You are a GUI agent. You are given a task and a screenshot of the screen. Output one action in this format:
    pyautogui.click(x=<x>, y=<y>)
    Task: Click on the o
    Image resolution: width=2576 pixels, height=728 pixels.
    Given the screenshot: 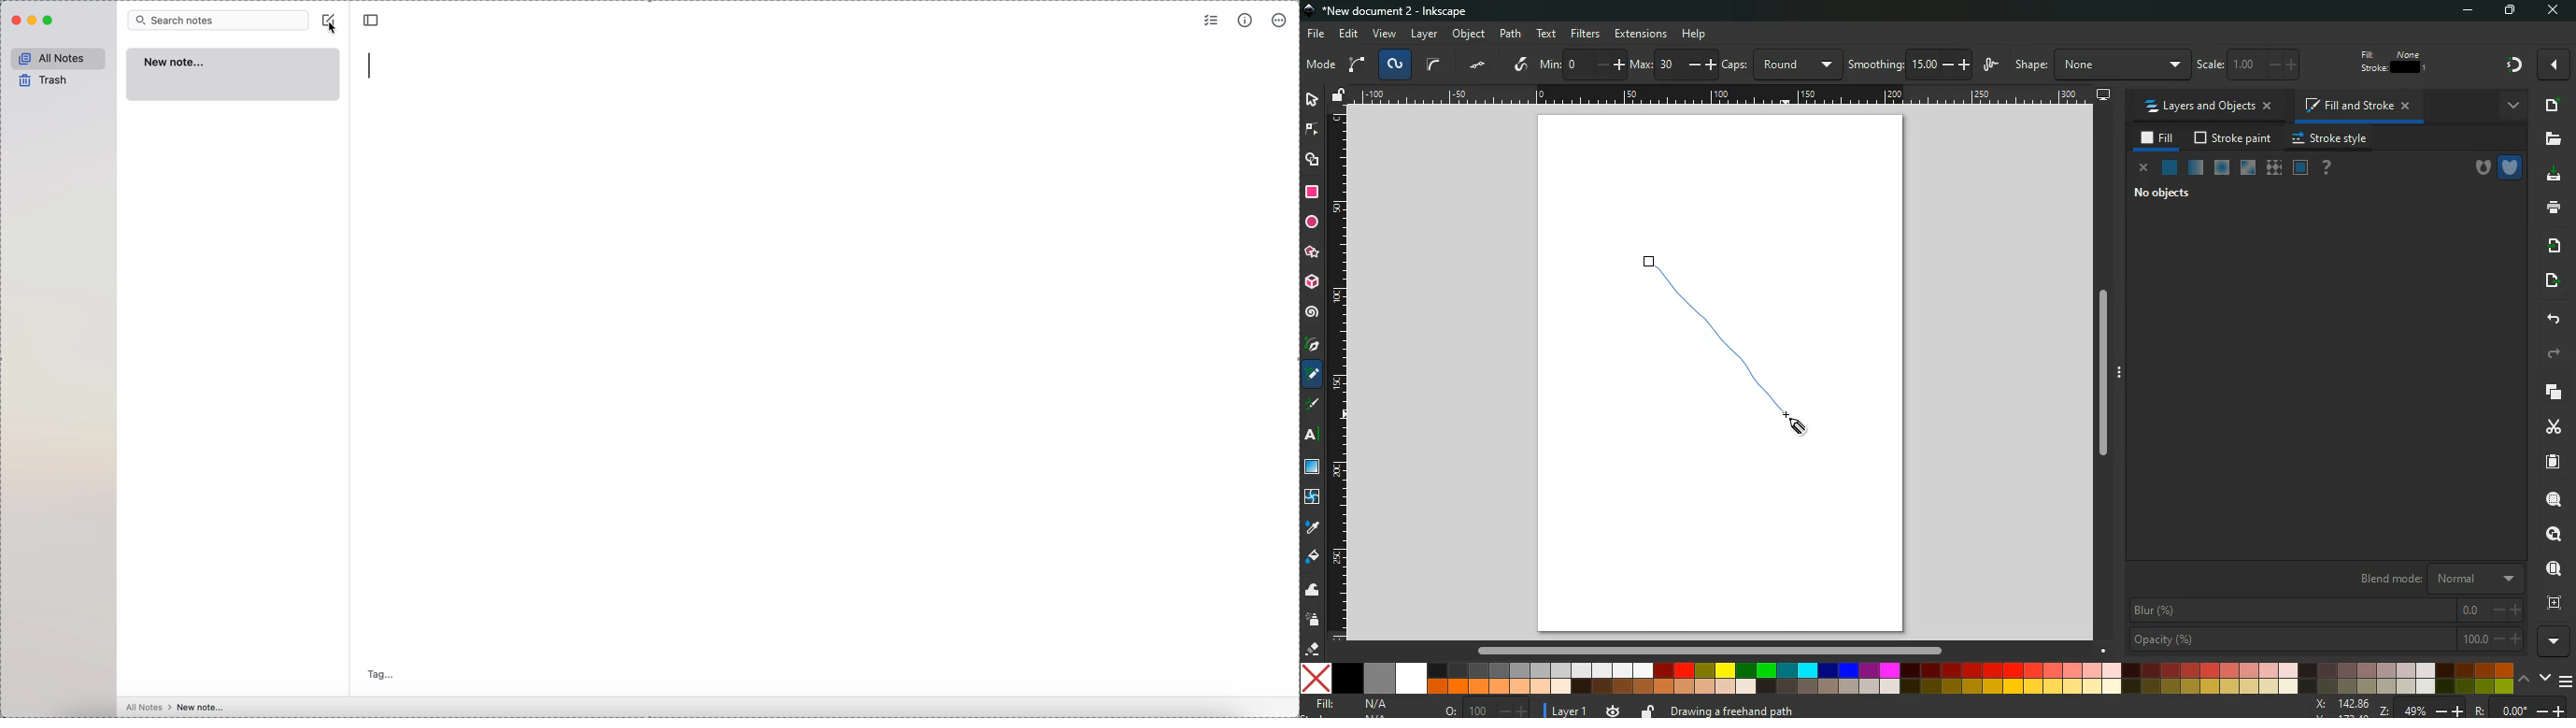 What is the action you would take?
    pyautogui.click(x=1487, y=708)
    